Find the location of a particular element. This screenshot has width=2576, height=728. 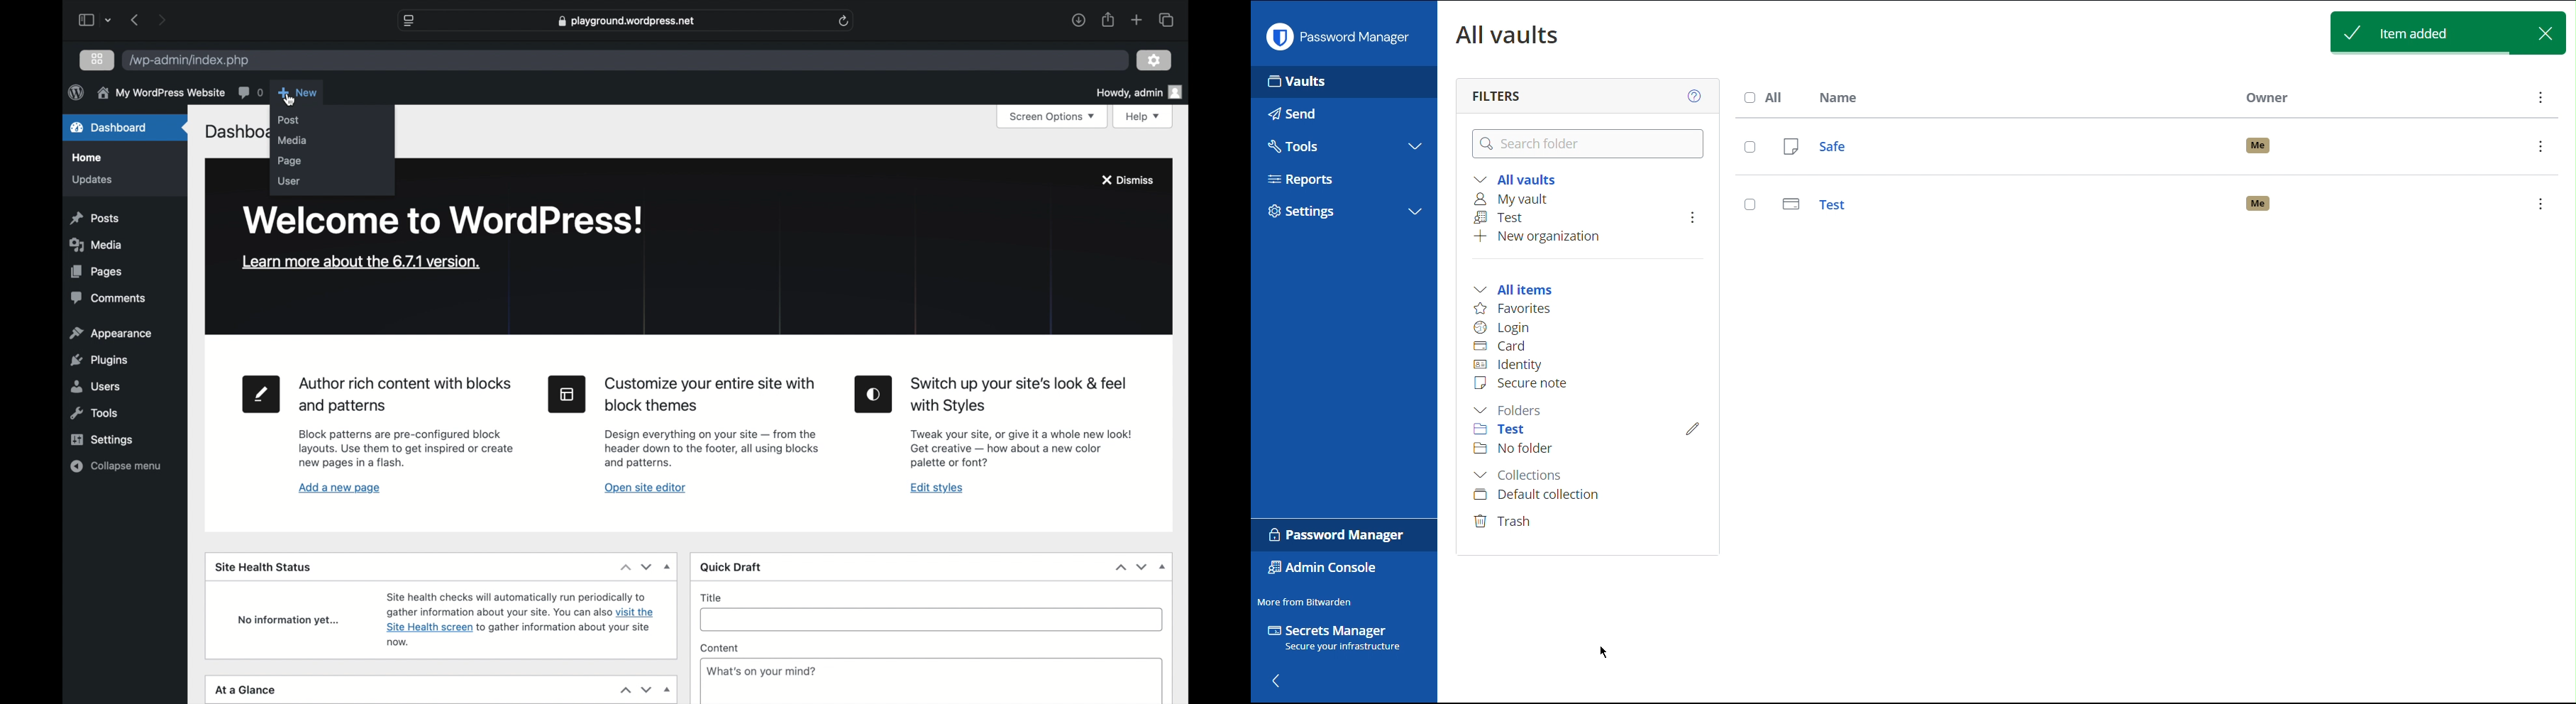

pages is located at coordinates (95, 271).